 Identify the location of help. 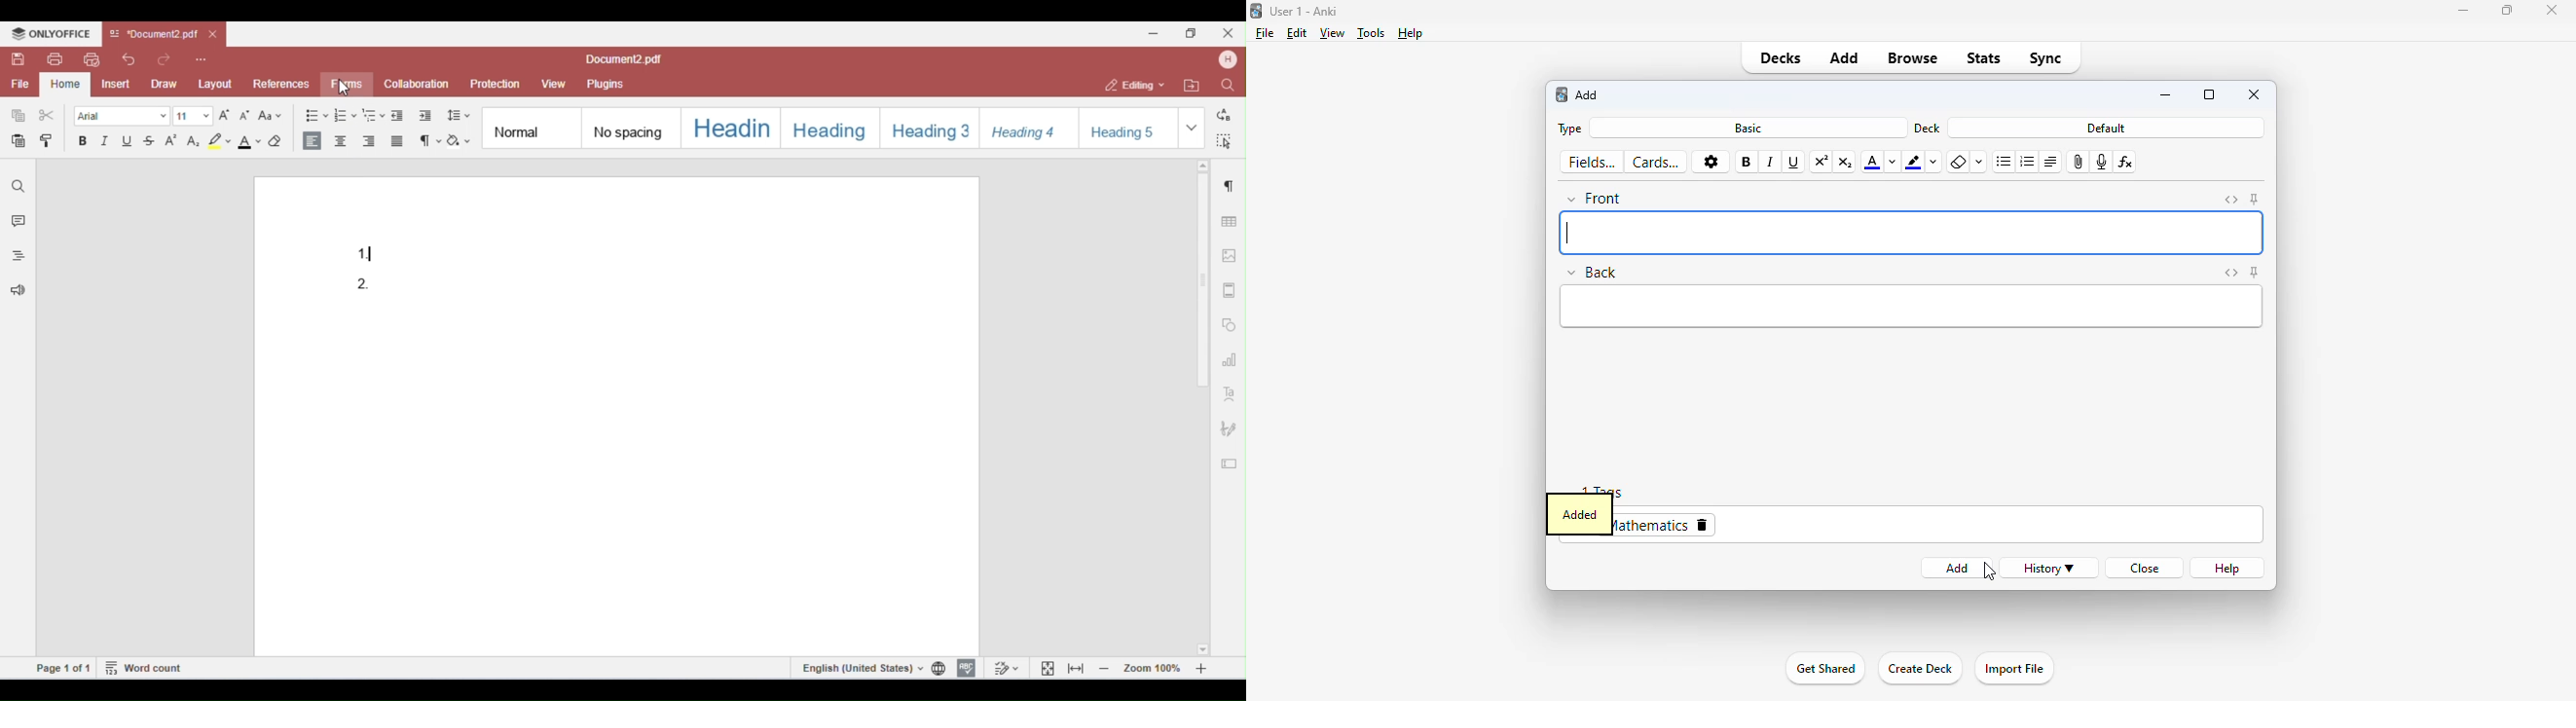
(1411, 33).